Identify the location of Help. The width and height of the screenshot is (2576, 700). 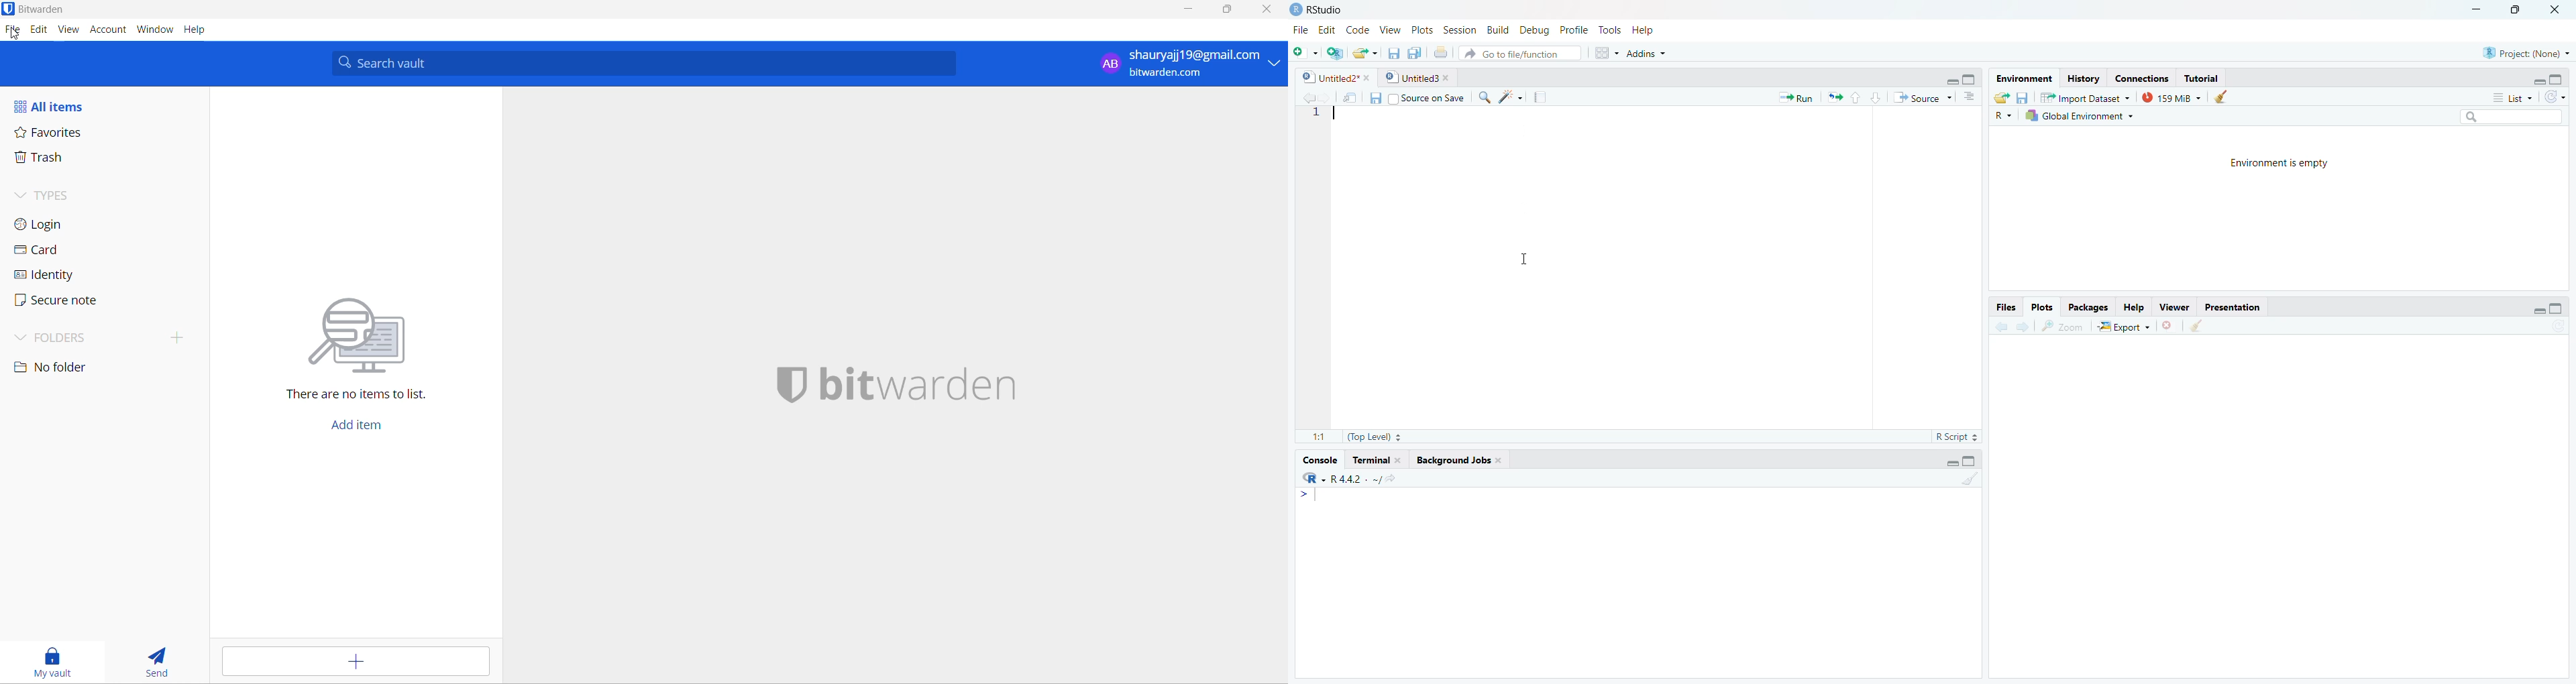
(1645, 30).